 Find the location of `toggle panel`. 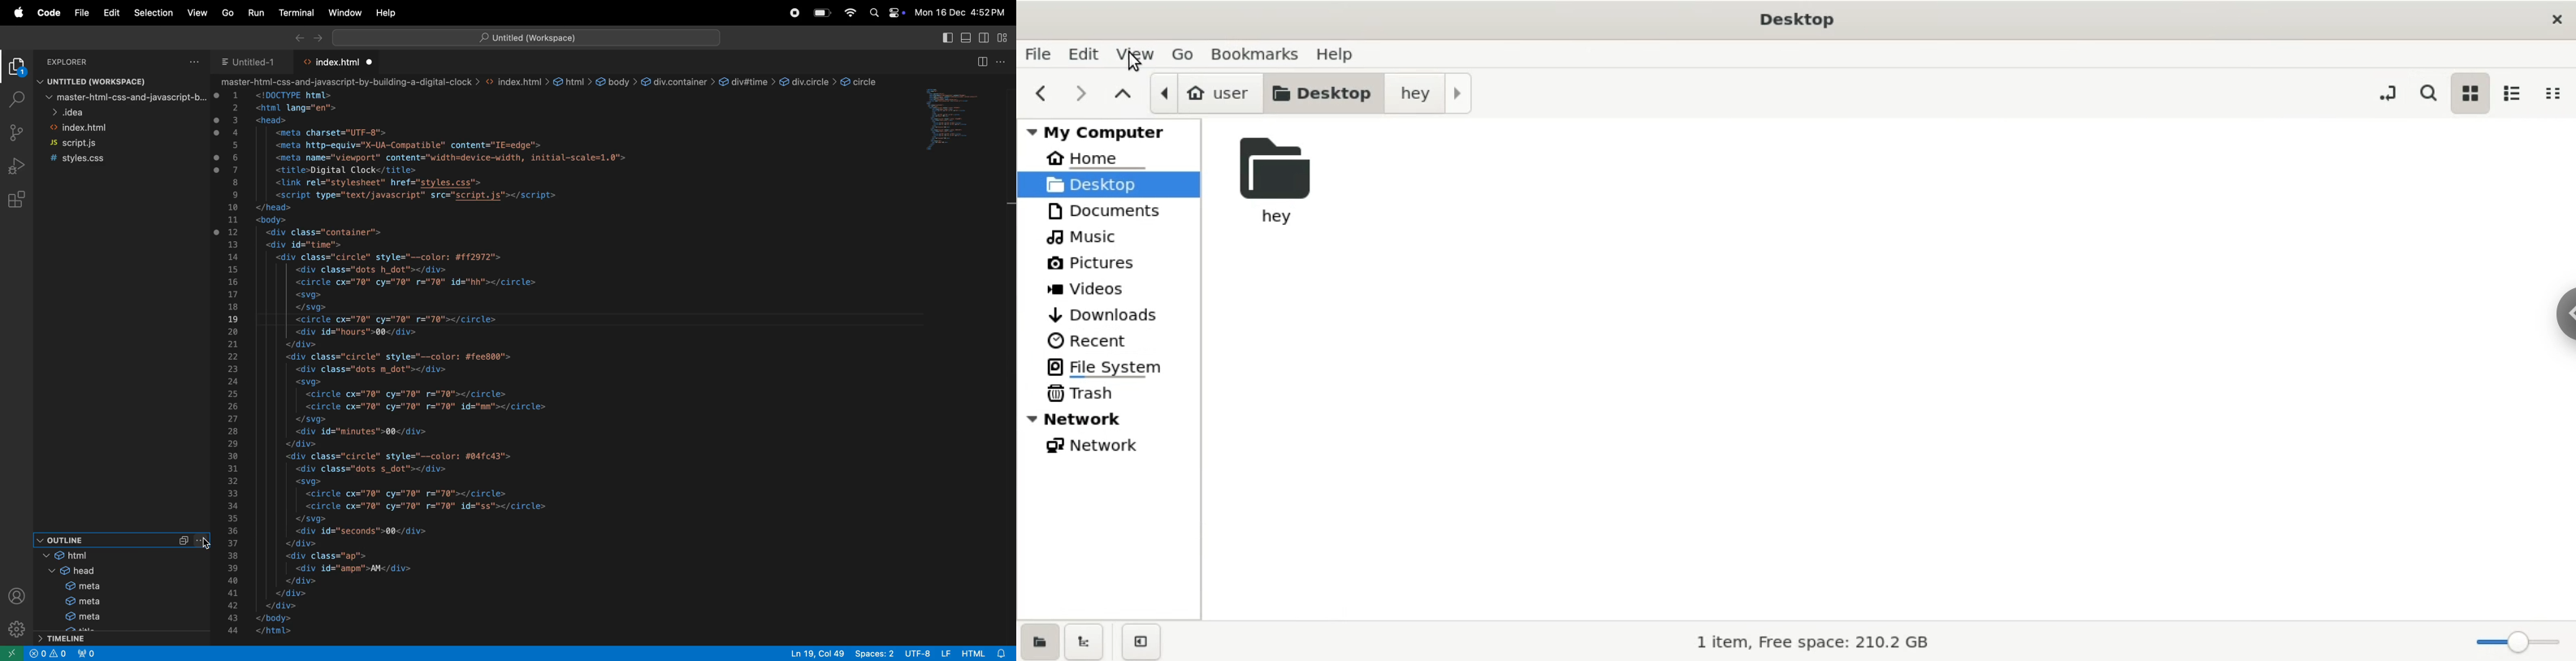

toggle panel is located at coordinates (969, 38).